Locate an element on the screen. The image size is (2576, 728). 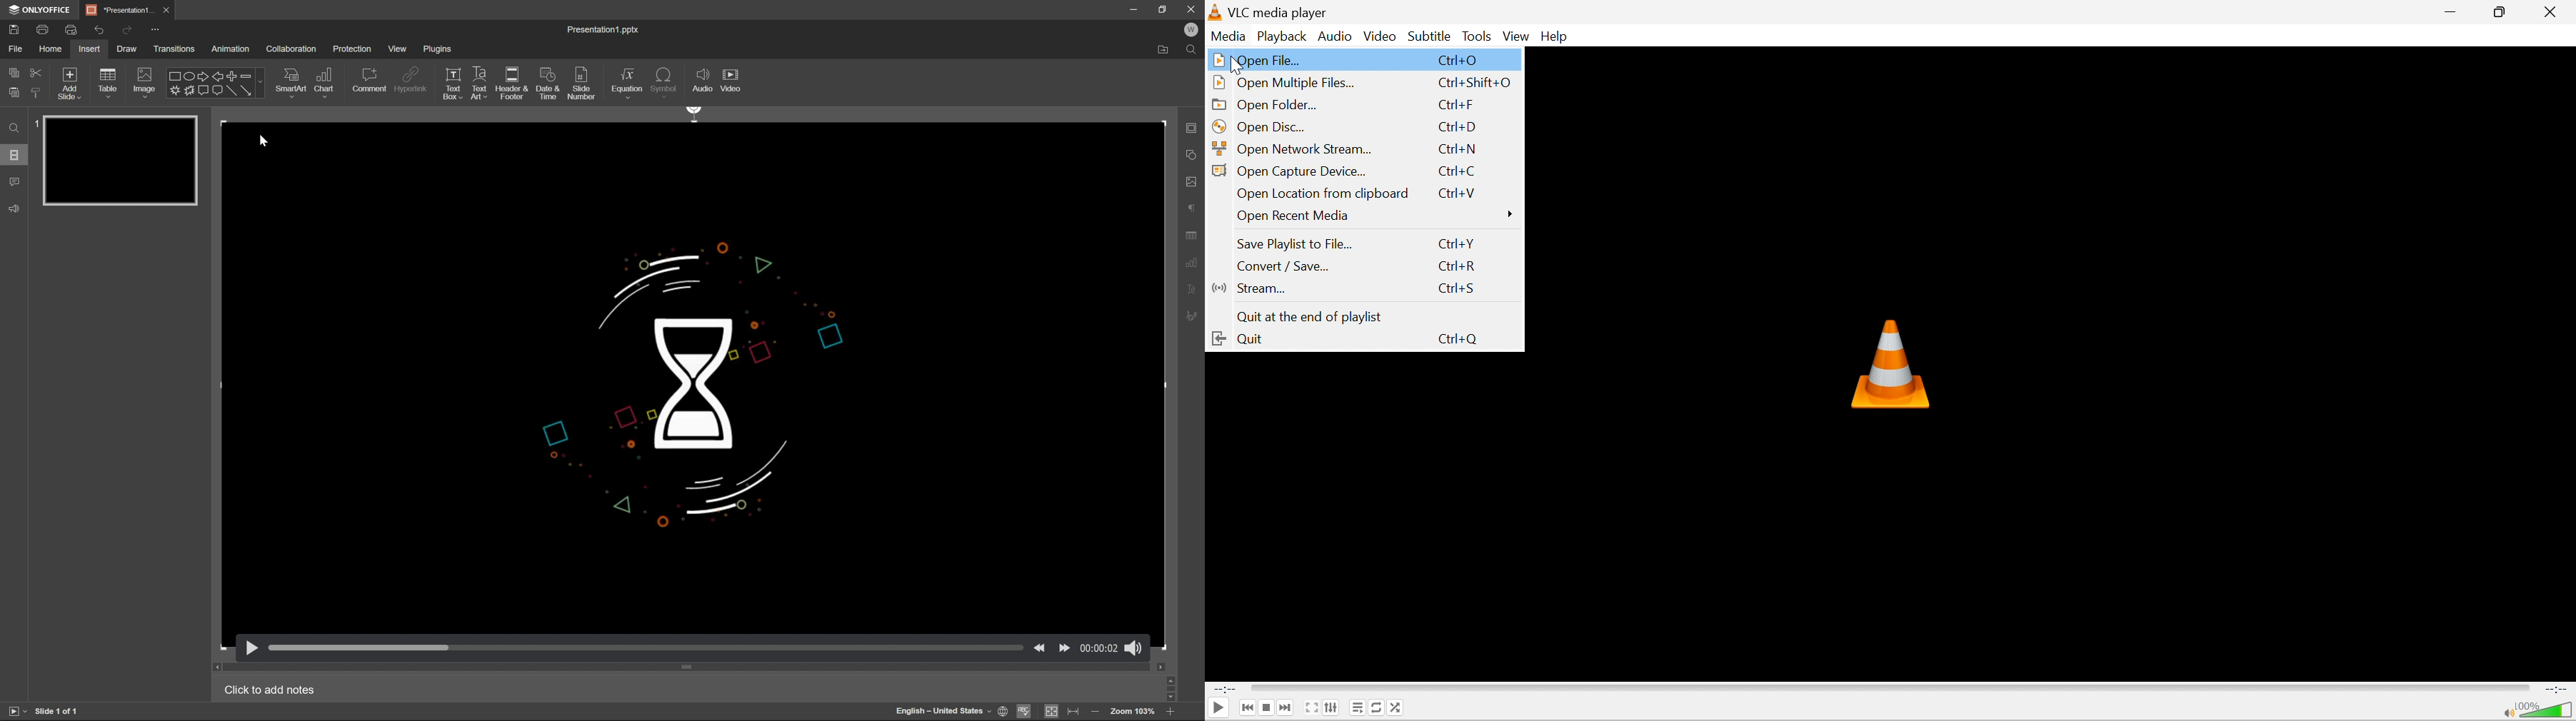
video is located at coordinates (691, 378).